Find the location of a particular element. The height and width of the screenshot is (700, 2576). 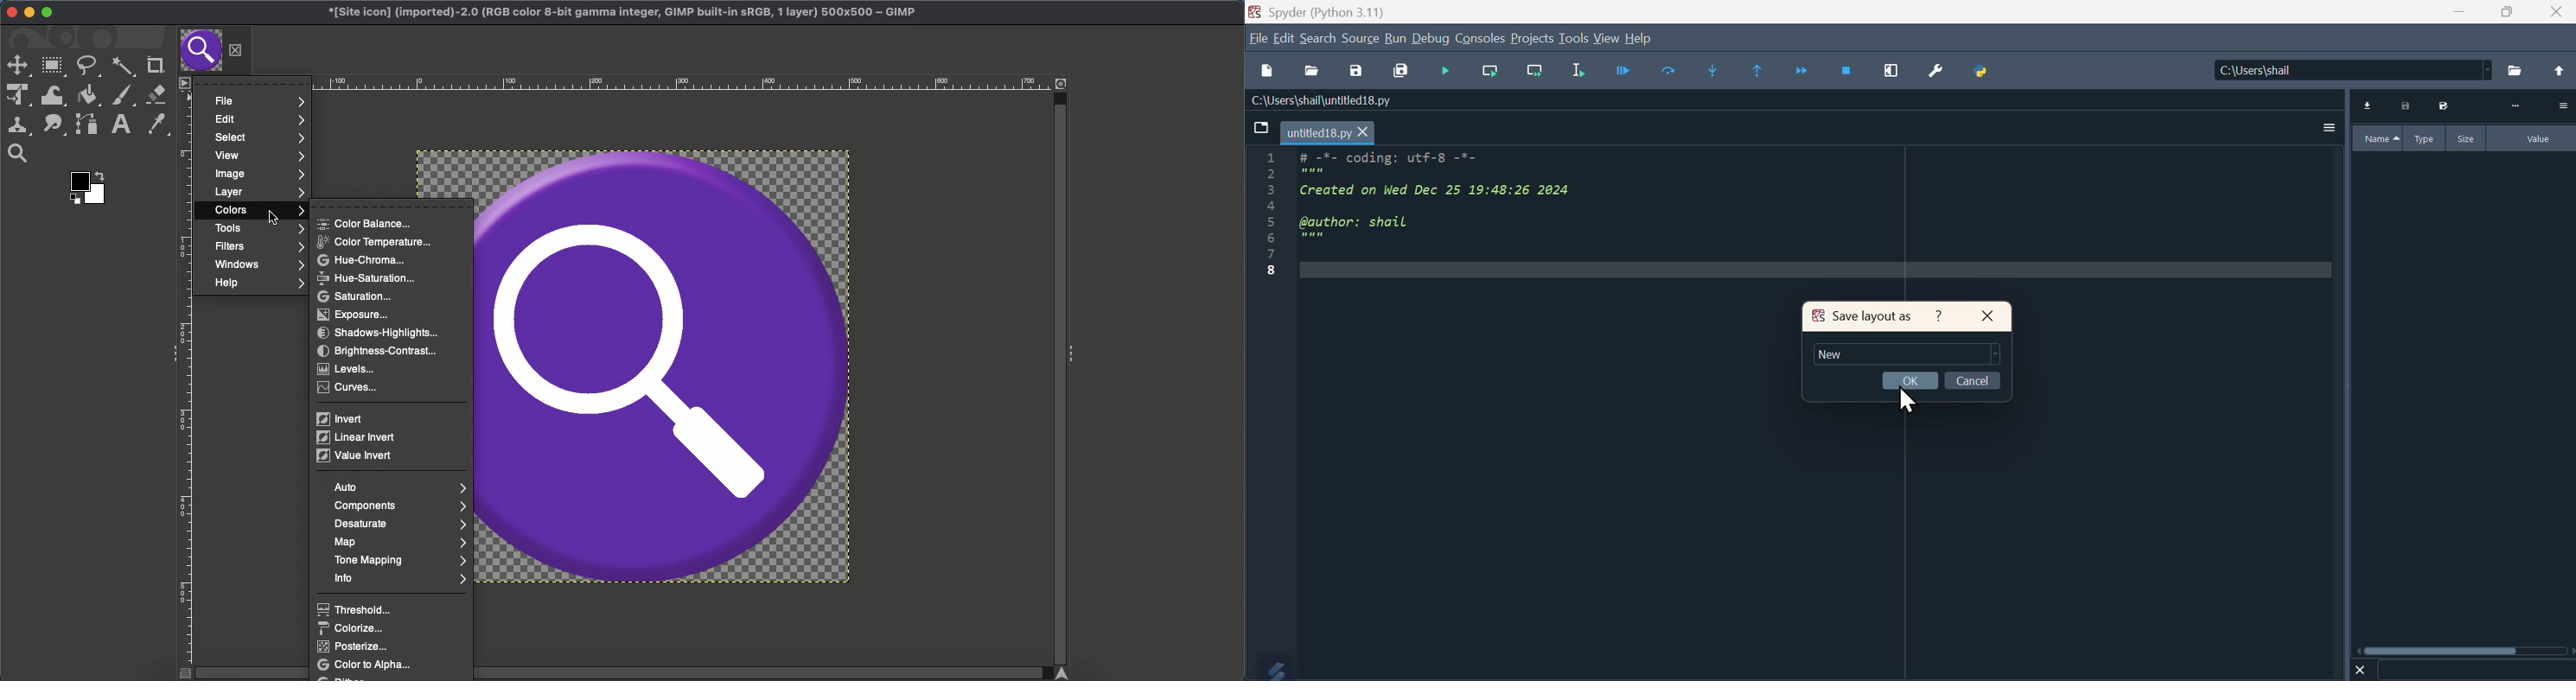

File is located at coordinates (1258, 38).